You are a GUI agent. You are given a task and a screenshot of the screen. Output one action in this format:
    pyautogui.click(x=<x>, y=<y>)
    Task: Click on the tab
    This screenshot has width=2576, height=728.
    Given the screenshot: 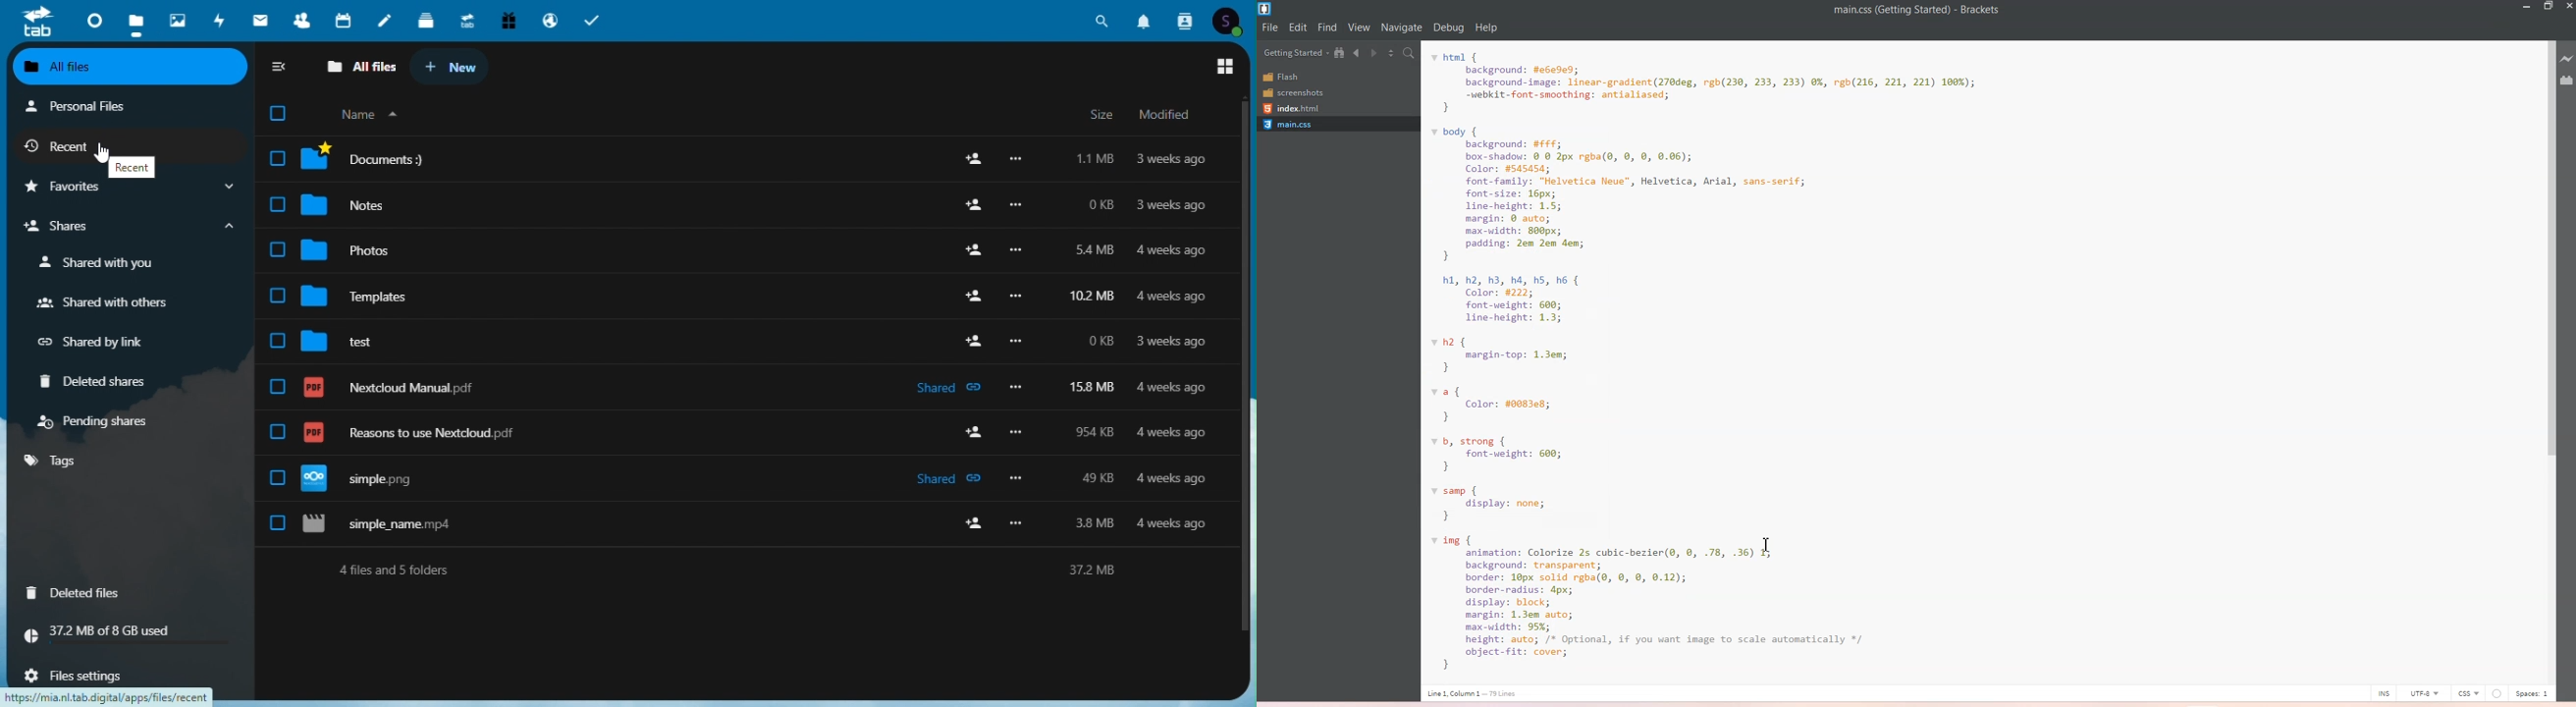 What is the action you would take?
    pyautogui.click(x=33, y=24)
    